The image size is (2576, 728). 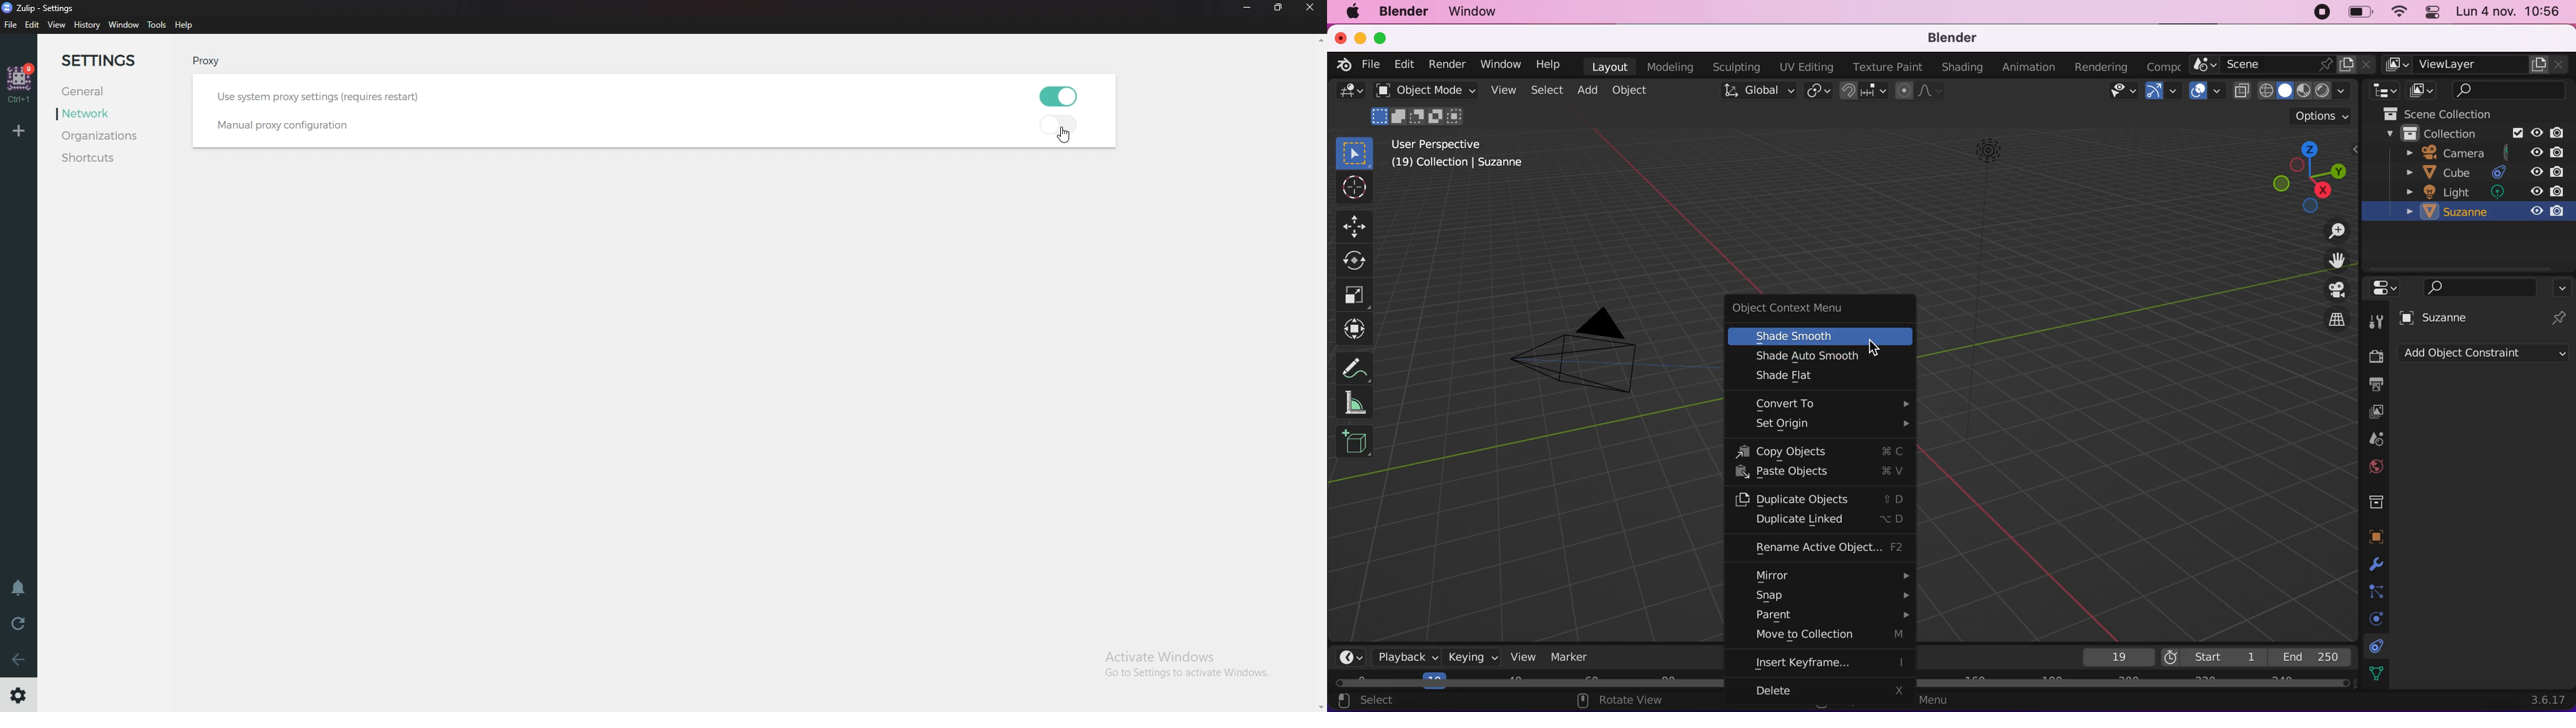 I want to click on rename active object, so click(x=1822, y=548).